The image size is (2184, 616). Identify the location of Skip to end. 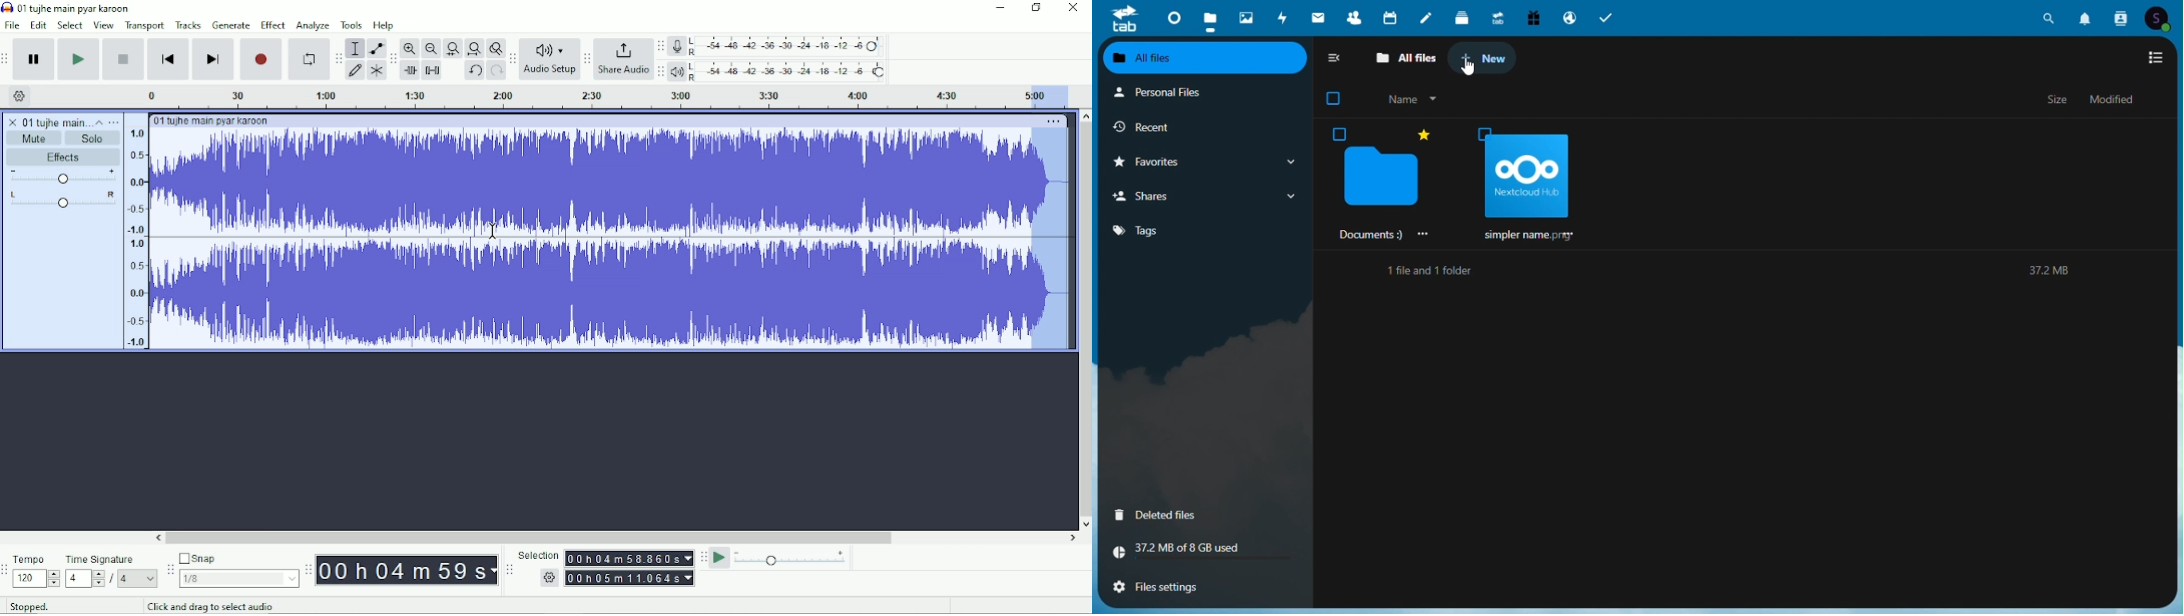
(213, 60).